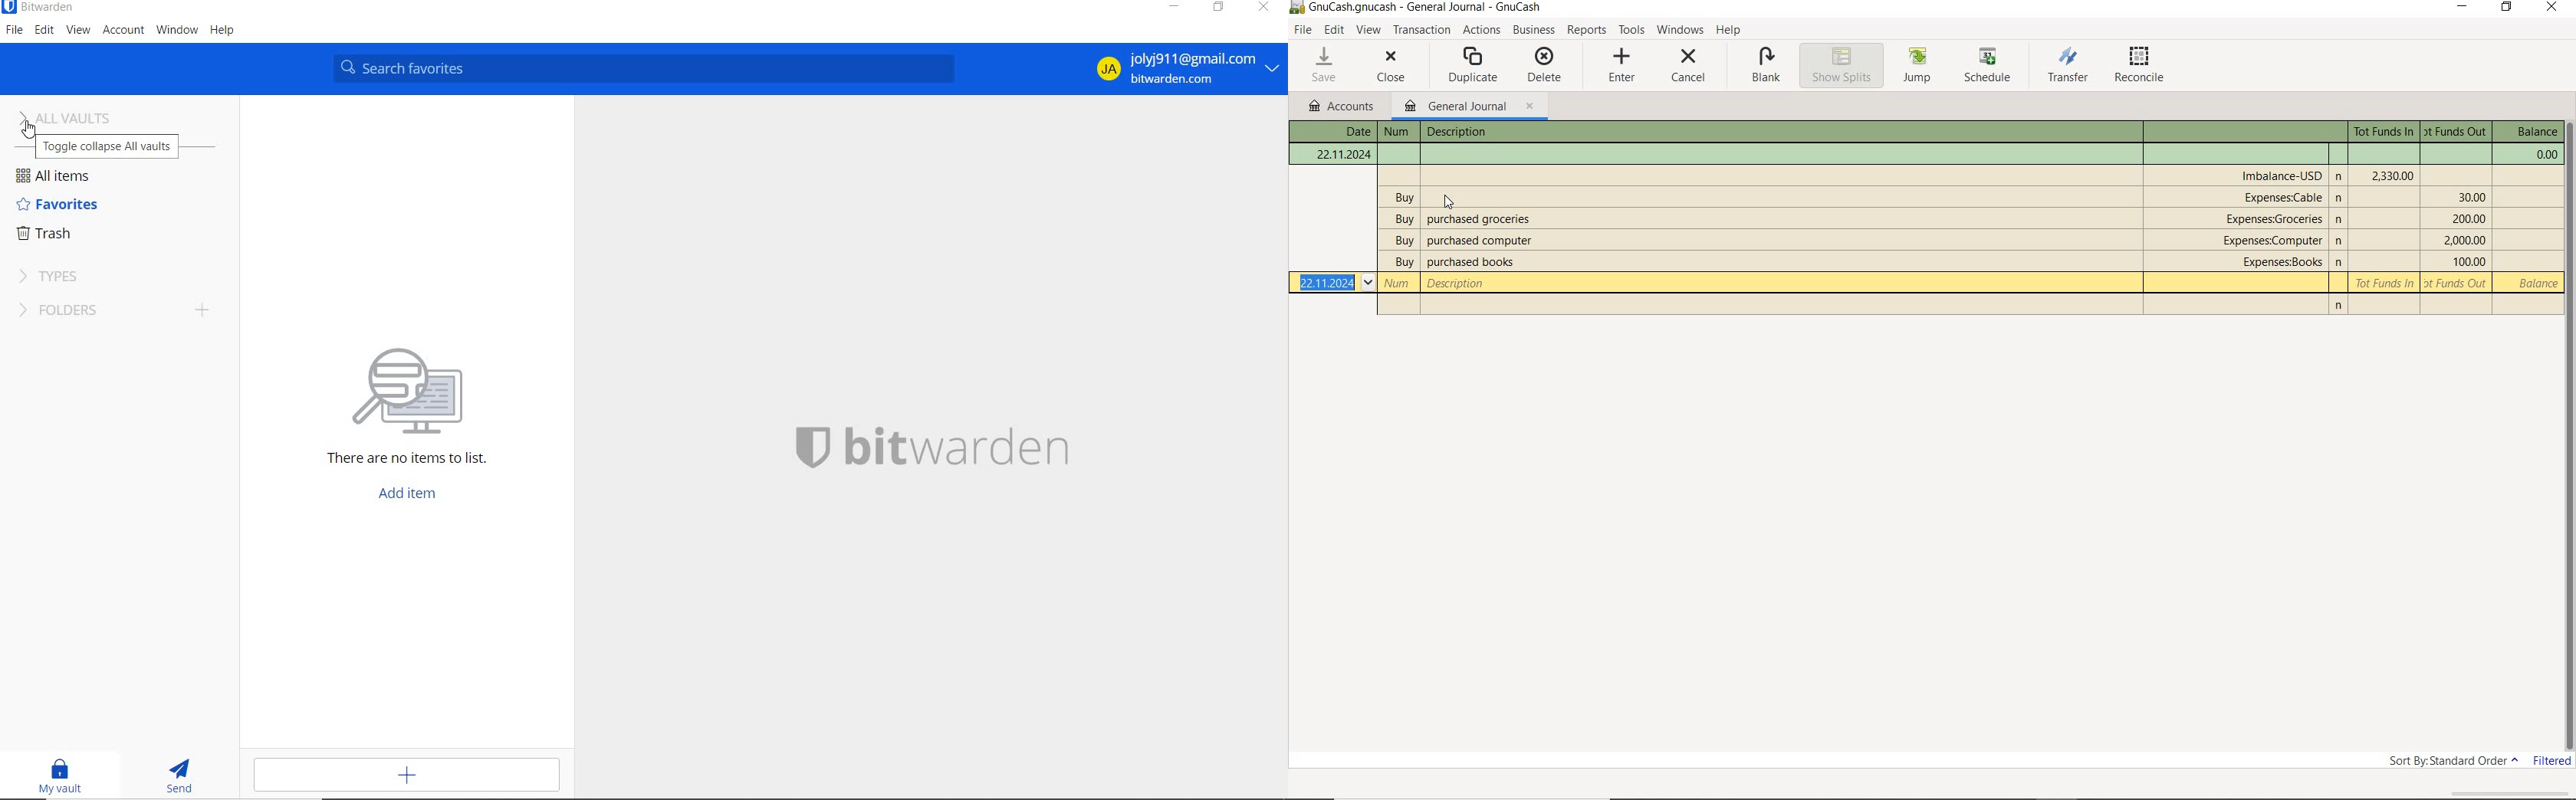 This screenshot has width=2576, height=812. Describe the element at coordinates (77, 116) in the screenshot. I see `ALL VAULTS` at that location.